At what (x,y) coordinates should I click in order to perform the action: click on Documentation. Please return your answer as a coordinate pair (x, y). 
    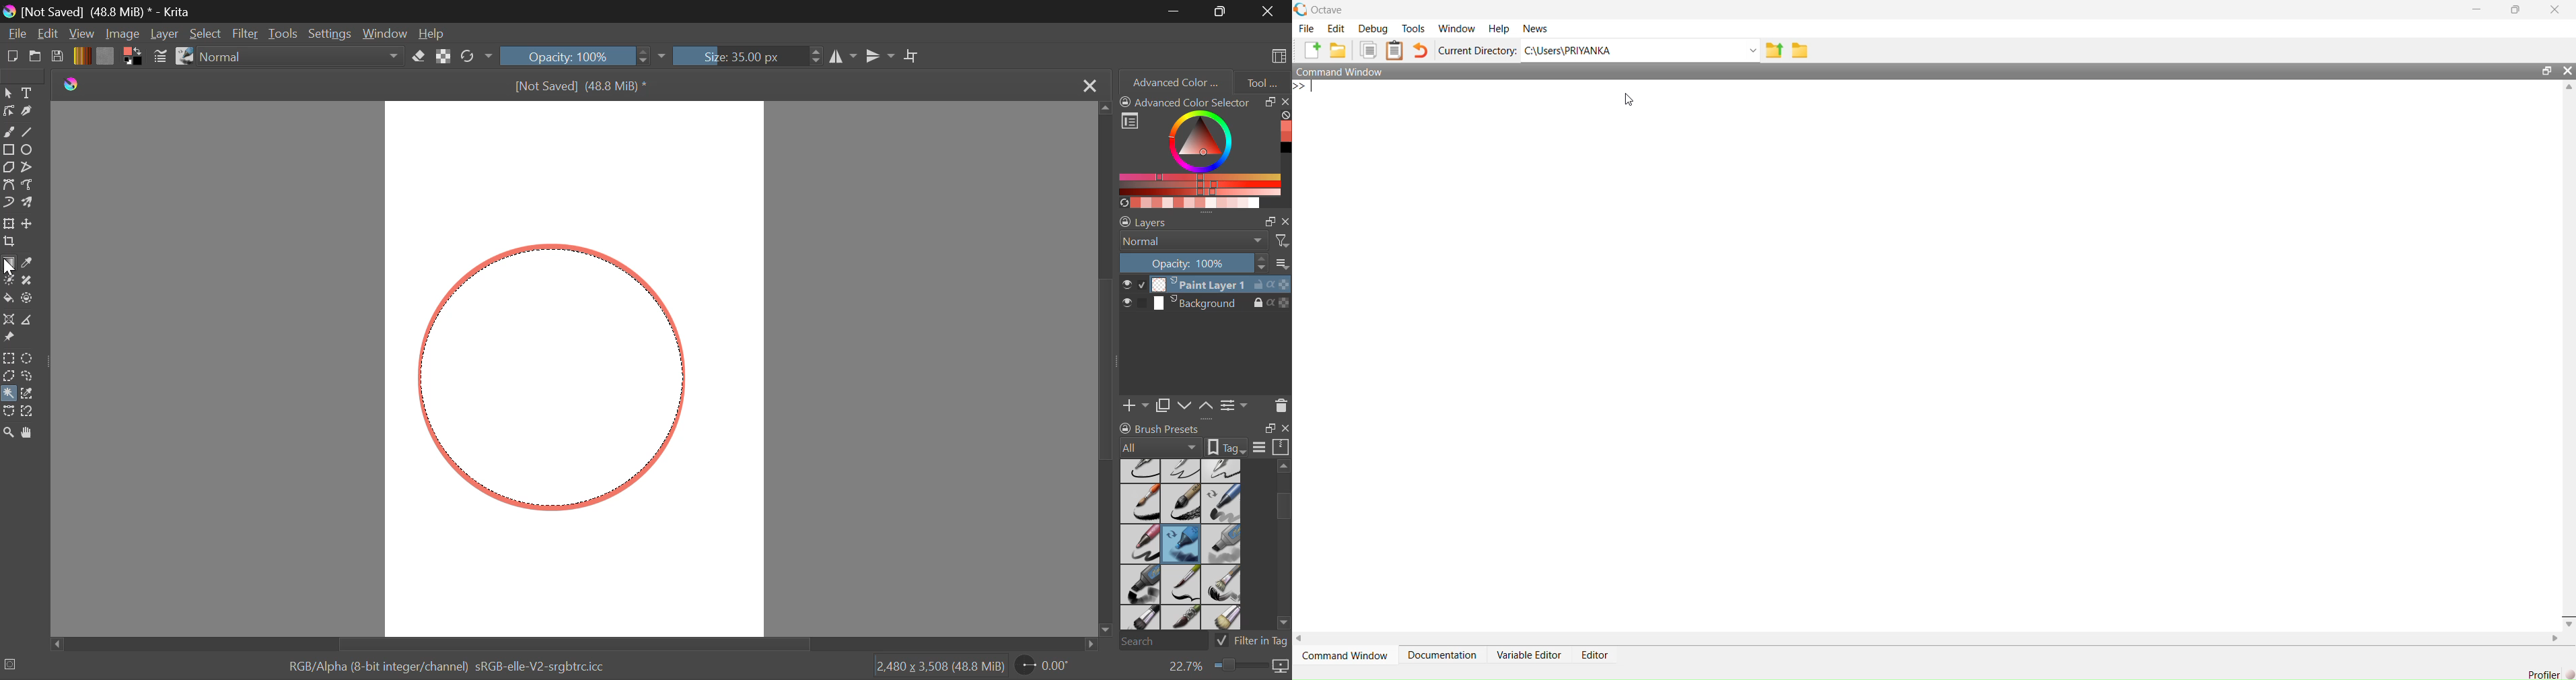
    Looking at the image, I should click on (1441, 655).